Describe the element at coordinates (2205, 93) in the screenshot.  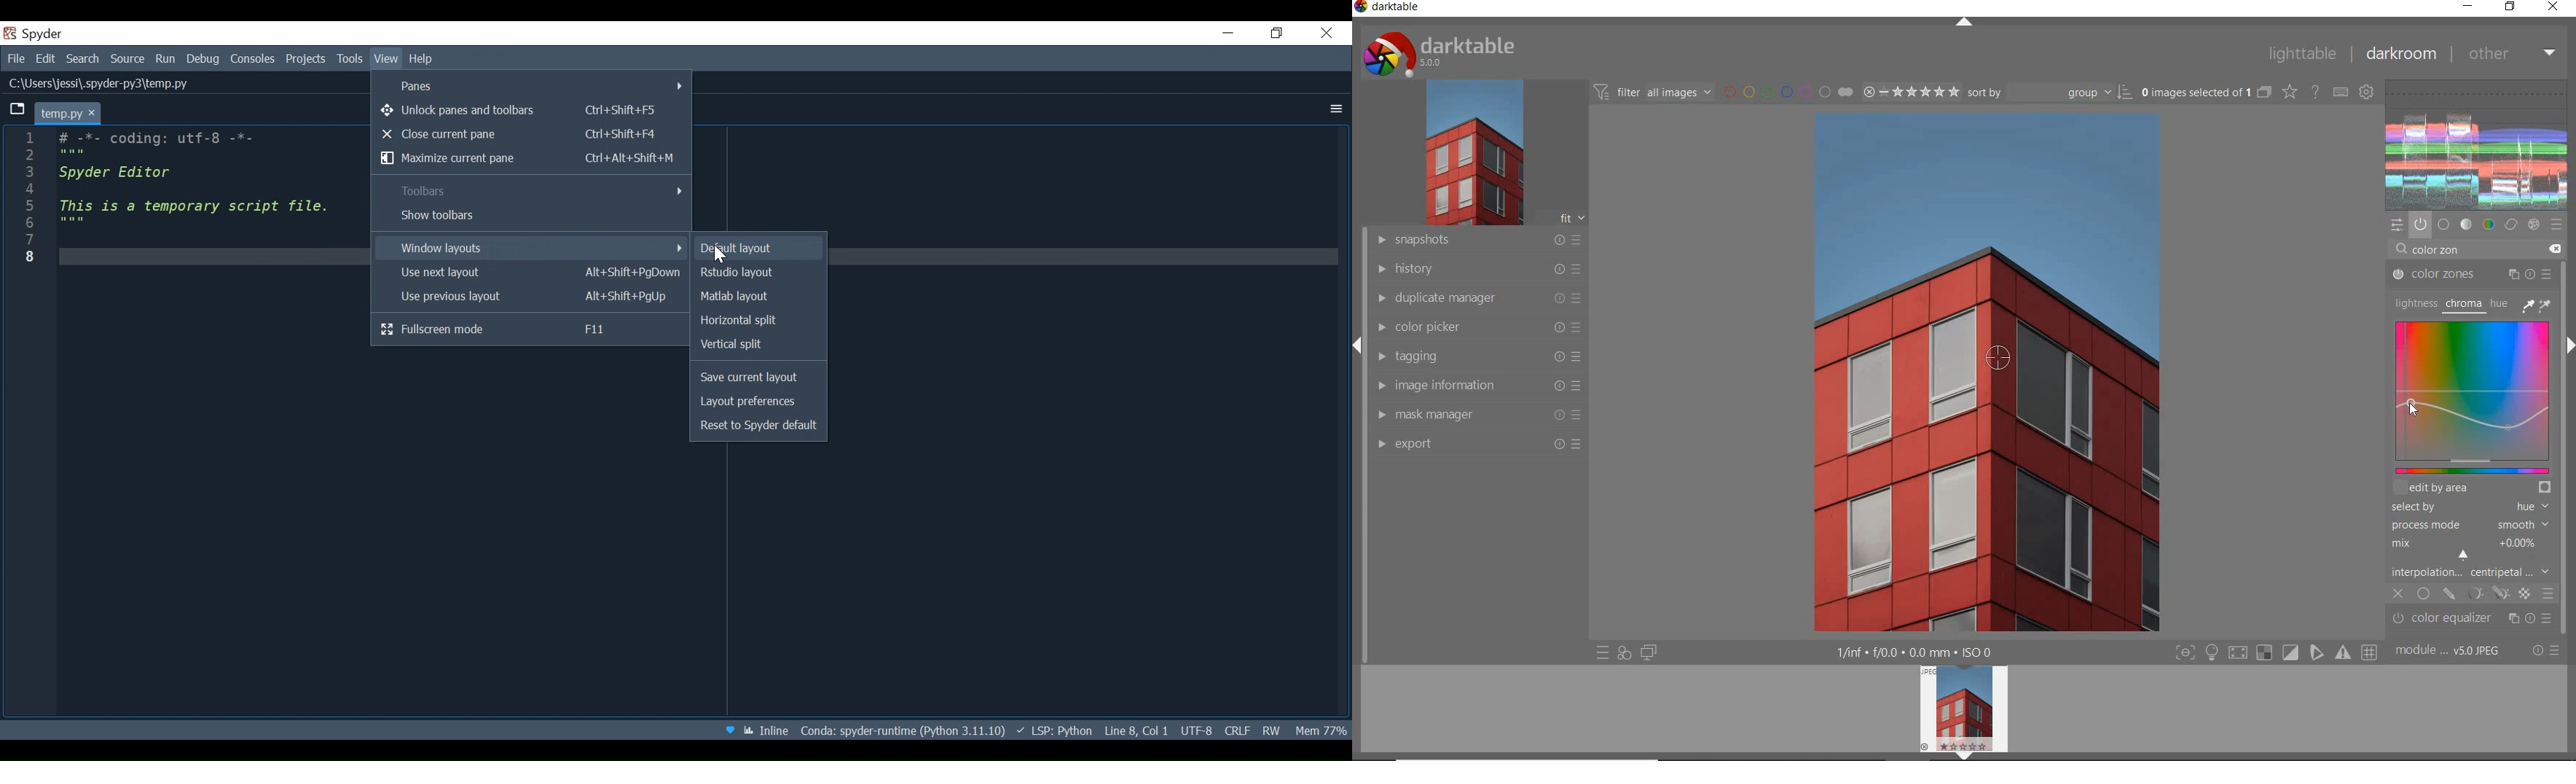
I see `selected images` at that location.